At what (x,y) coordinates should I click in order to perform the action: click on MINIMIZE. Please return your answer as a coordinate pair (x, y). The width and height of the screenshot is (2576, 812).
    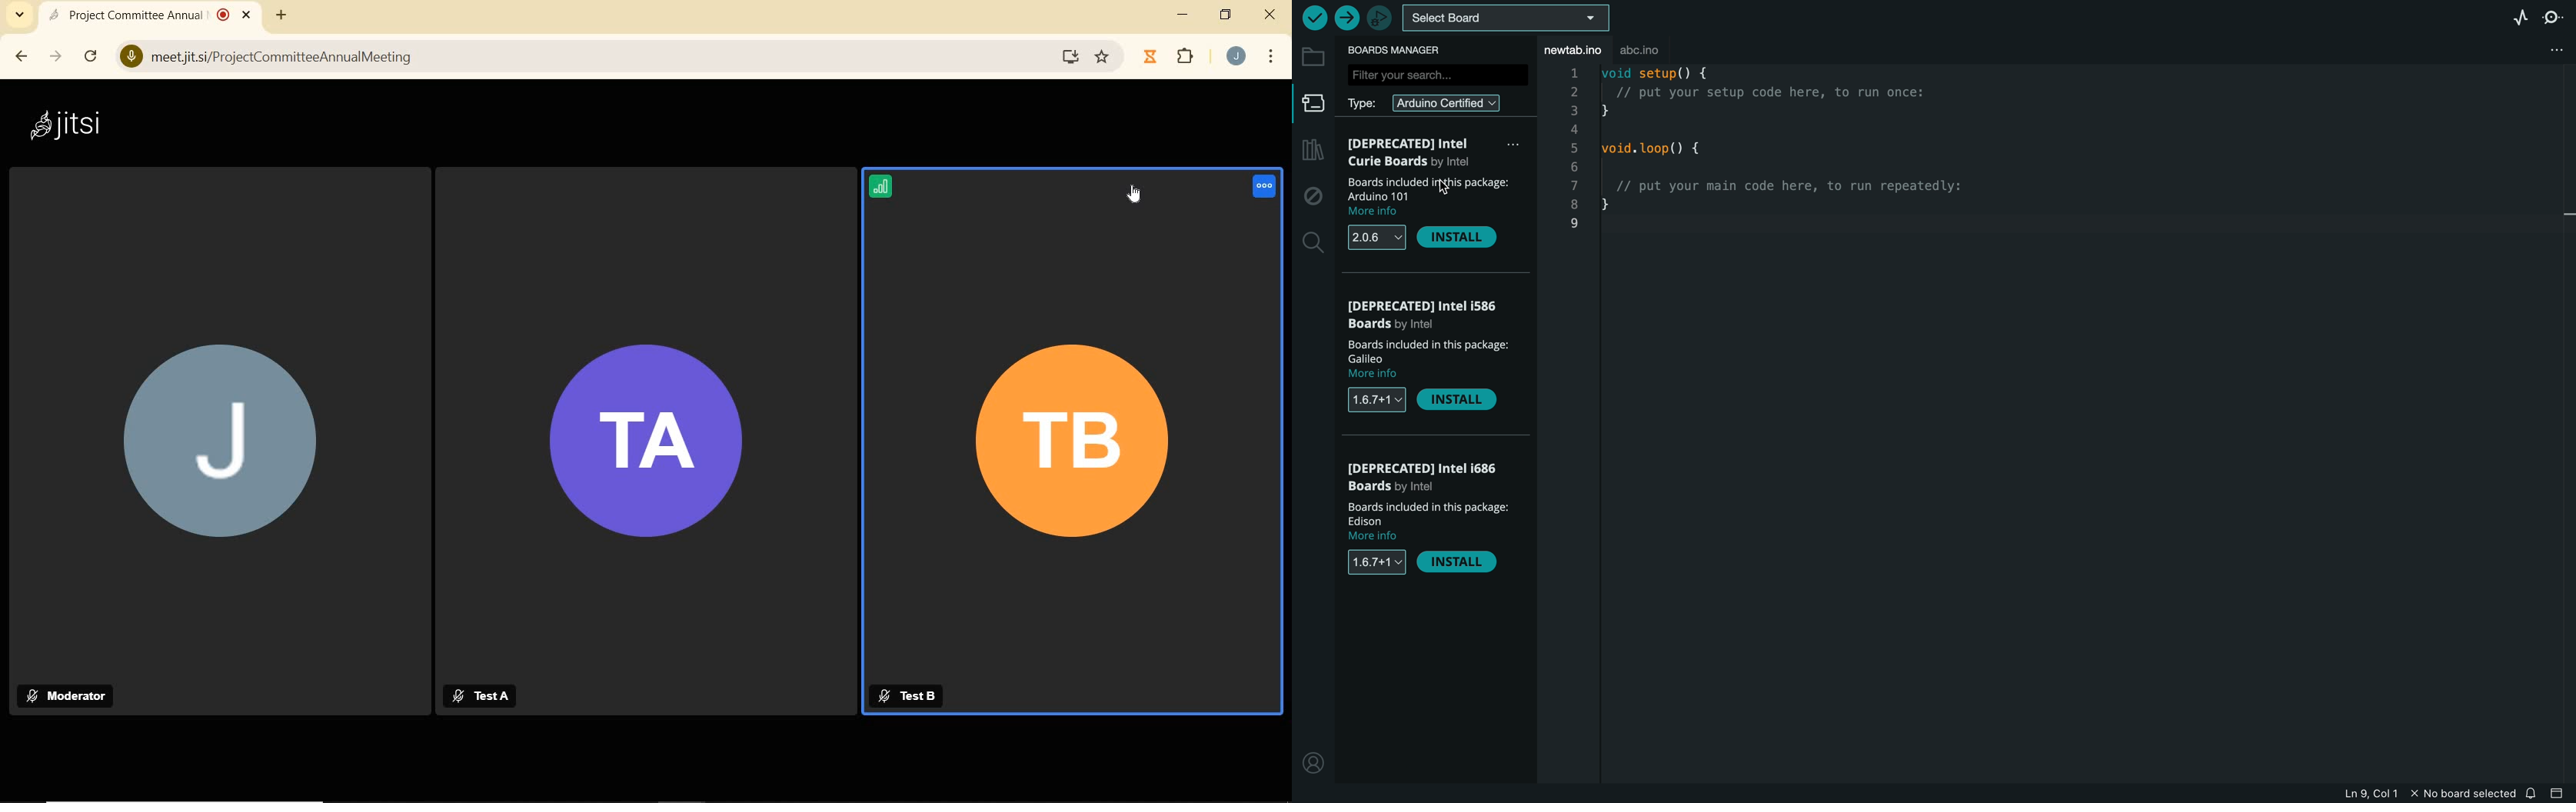
    Looking at the image, I should click on (1185, 15).